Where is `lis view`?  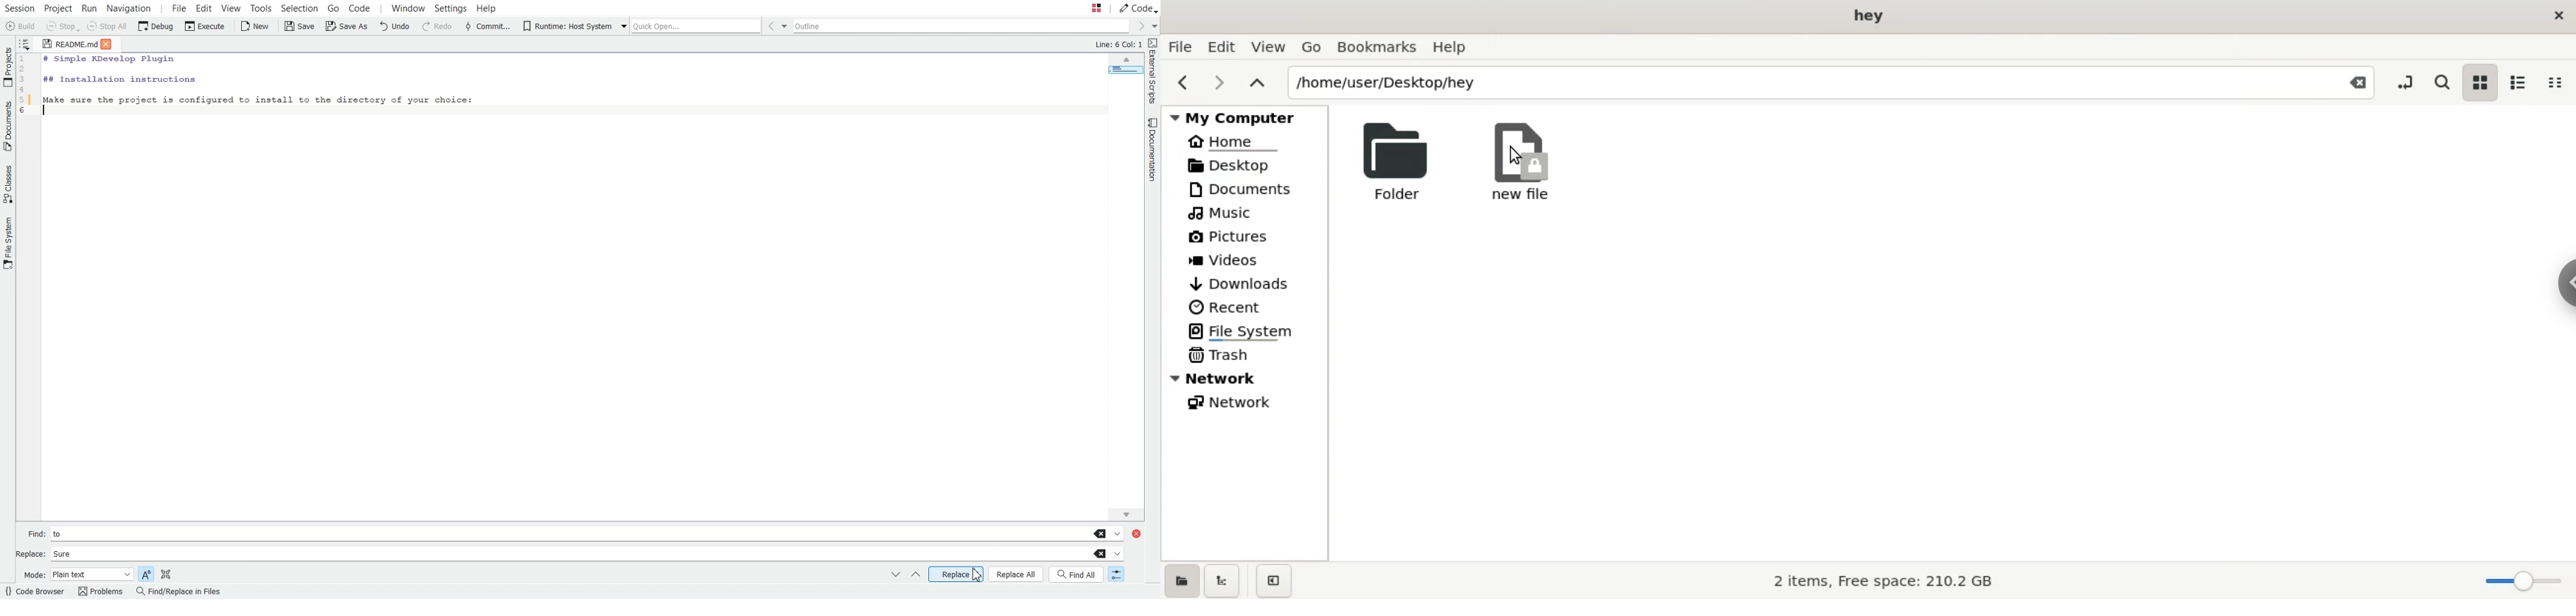 lis view is located at coordinates (2523, 80).